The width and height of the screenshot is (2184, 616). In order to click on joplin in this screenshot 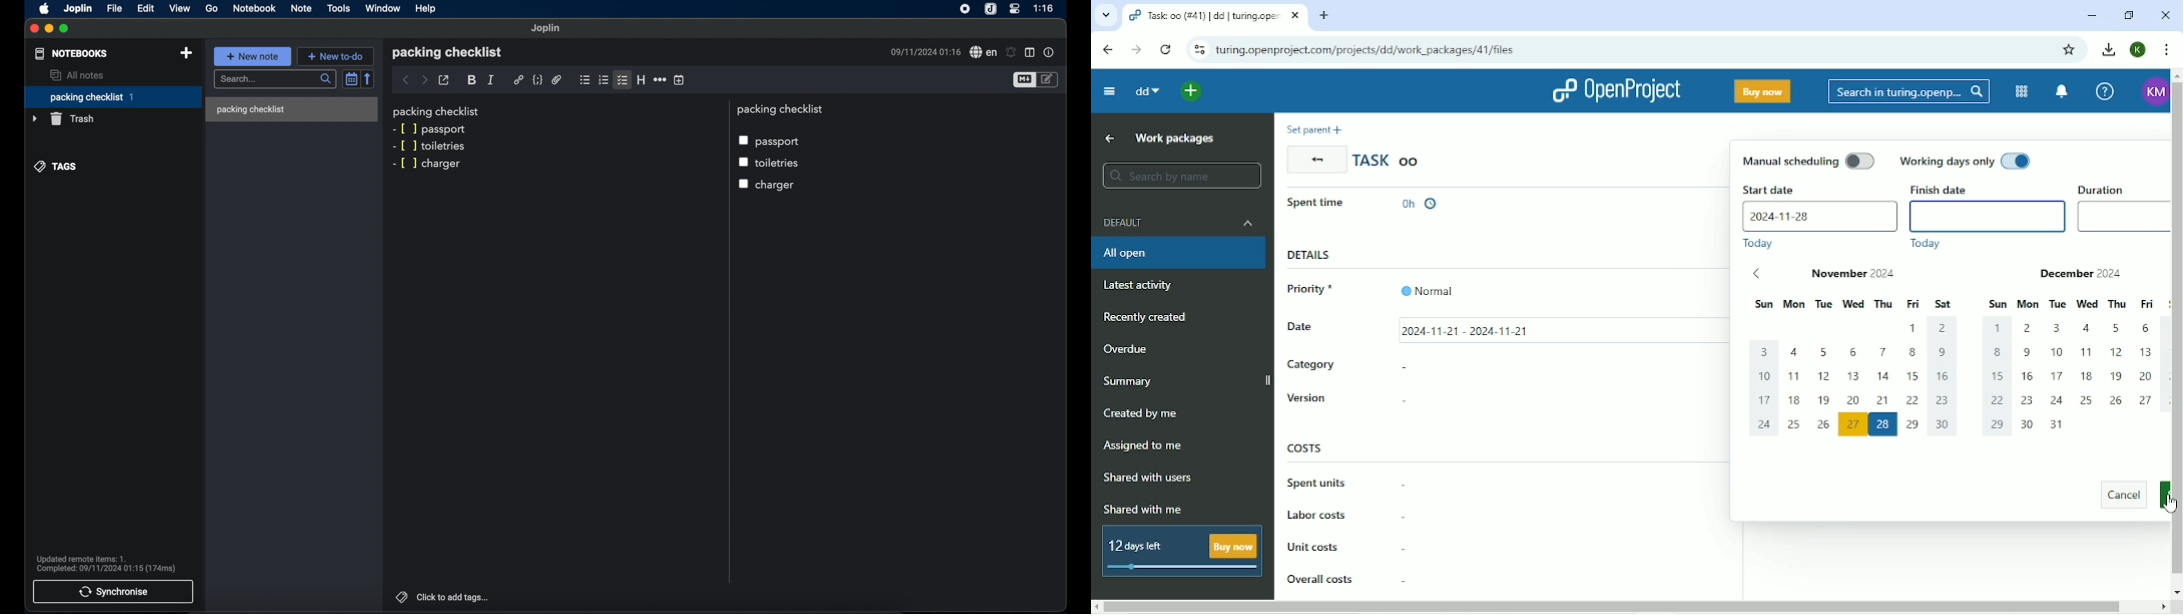, I will do `click(79, 9)`.